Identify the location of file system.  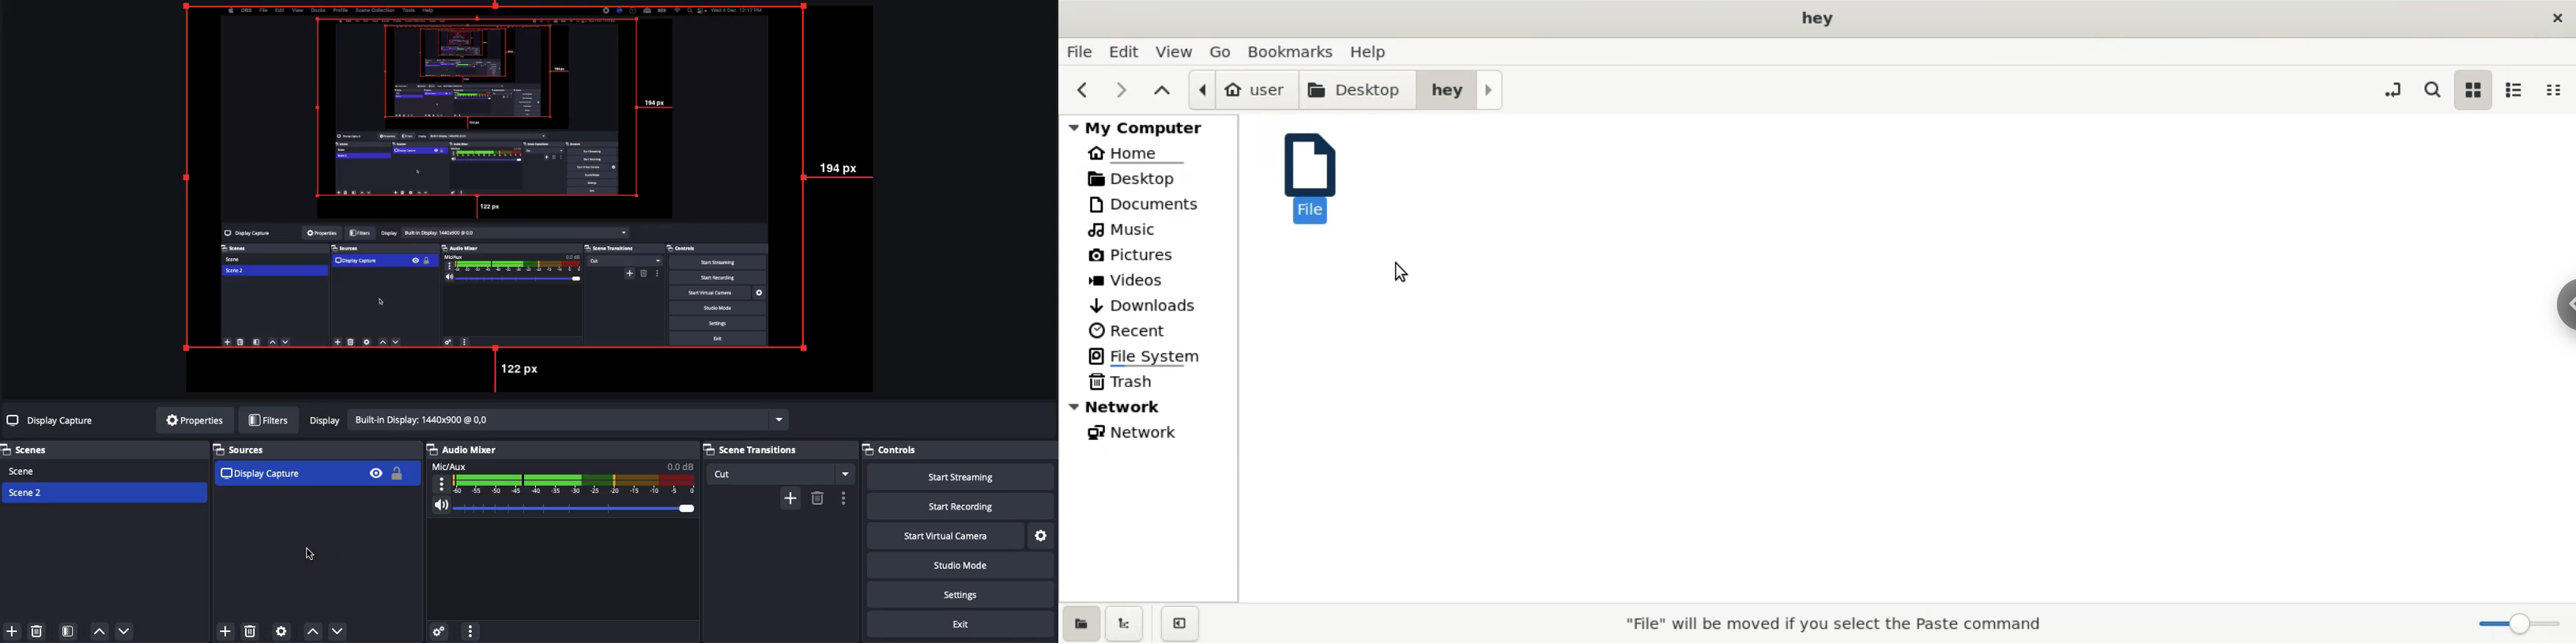
(1153, 357).